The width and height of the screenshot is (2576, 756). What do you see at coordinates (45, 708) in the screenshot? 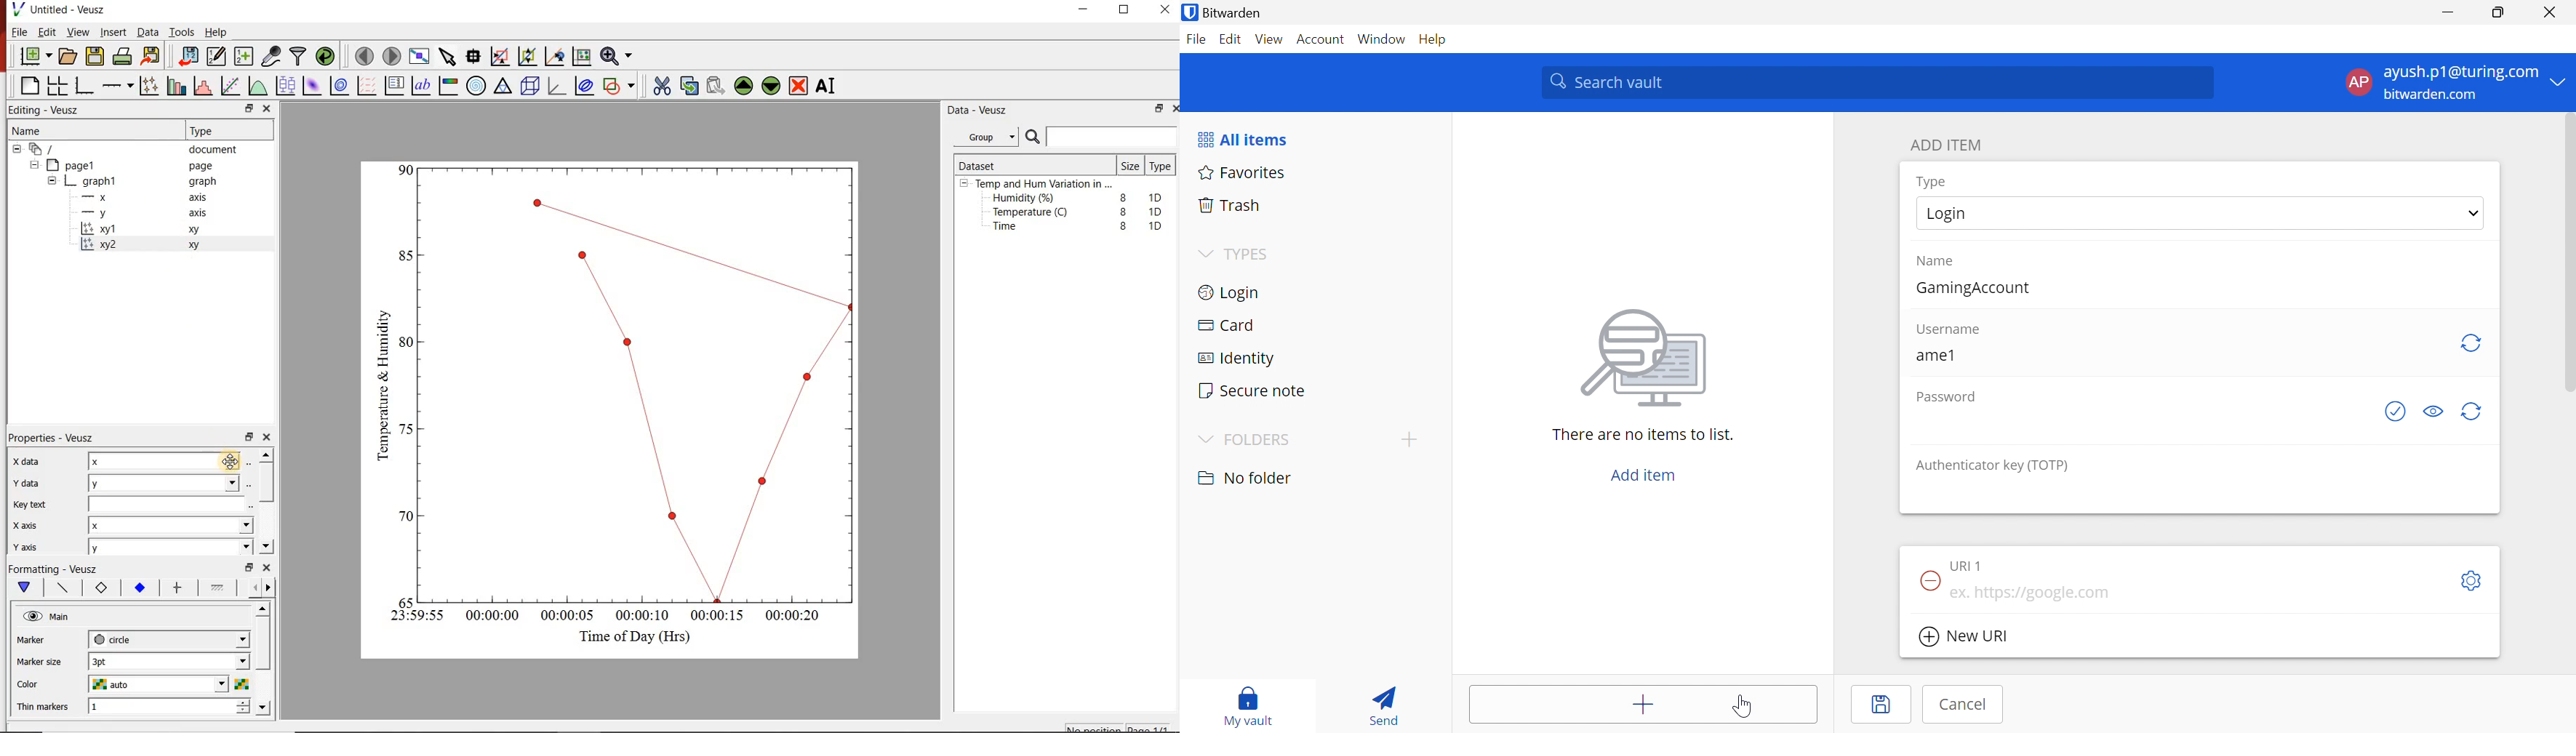
I see `Thin Markers` at bounding box center [45, 708].